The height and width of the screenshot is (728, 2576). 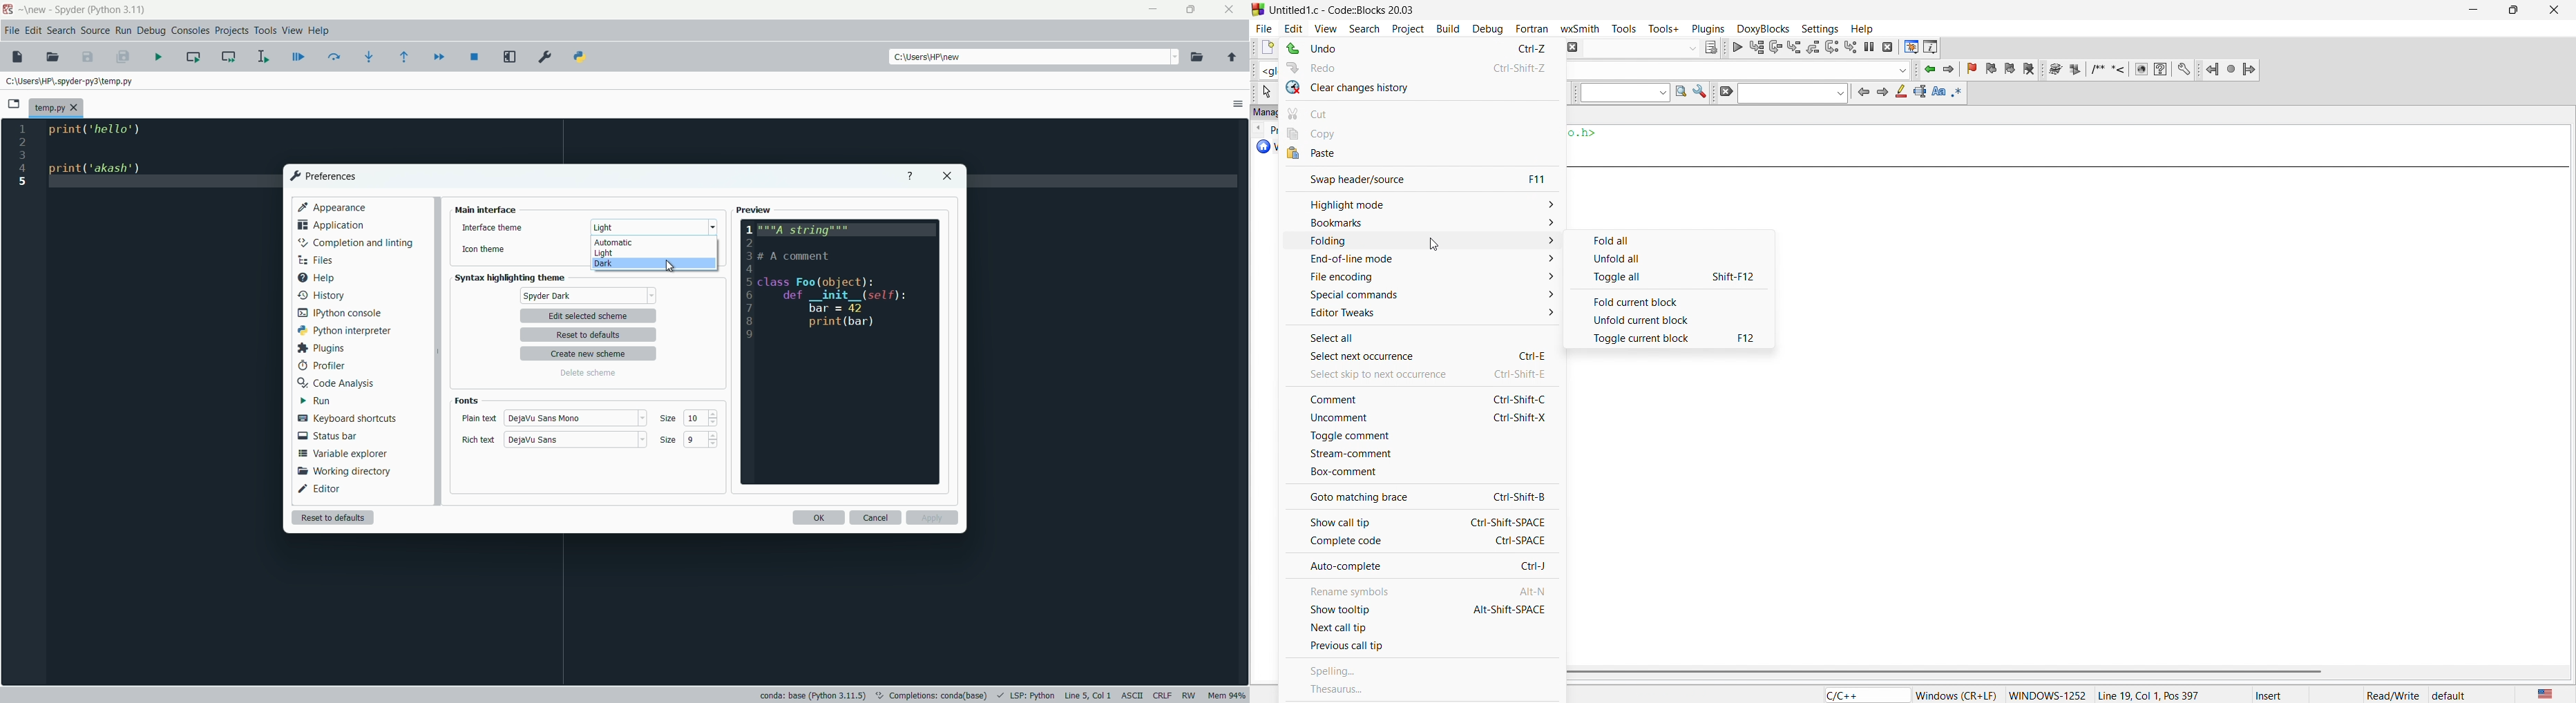 I want to click on debug, so click(x=1486, y=28).